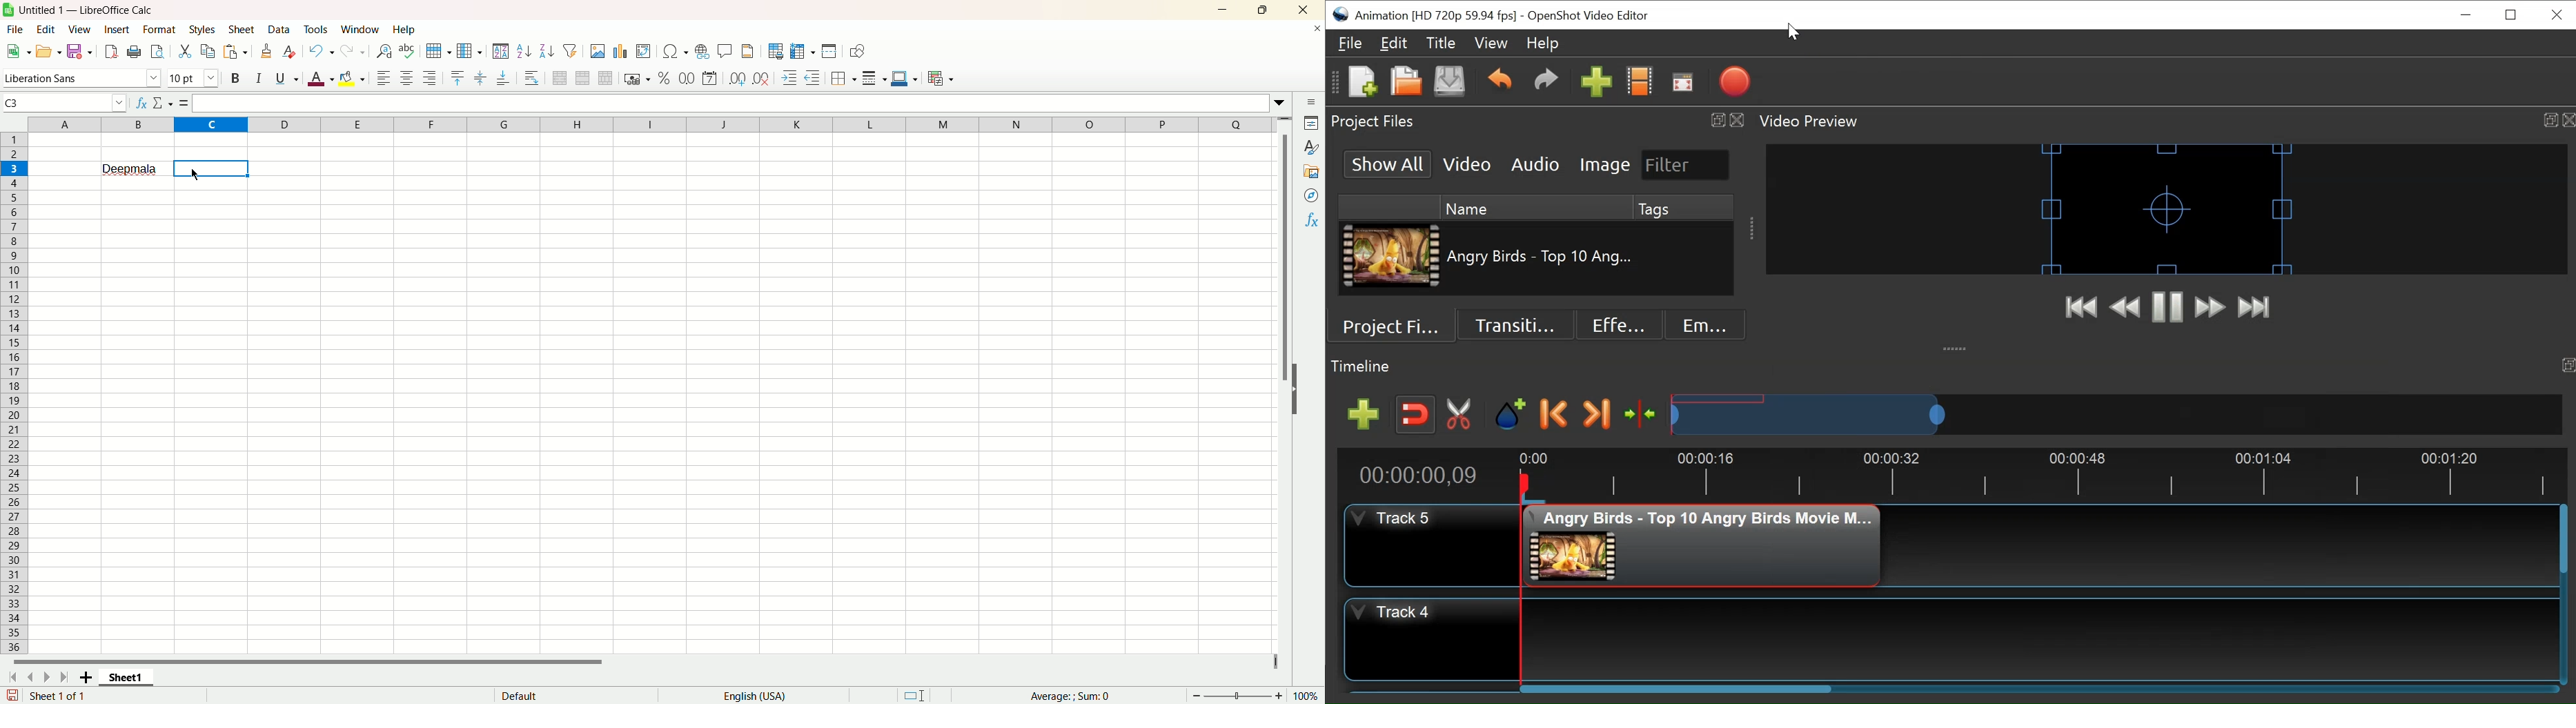 The height and width of the screenshot is (728, 2576). What do you see at coordinates (1311, 148) in the screenshot?
I see `Styles` at bounding box center [1311, 148].